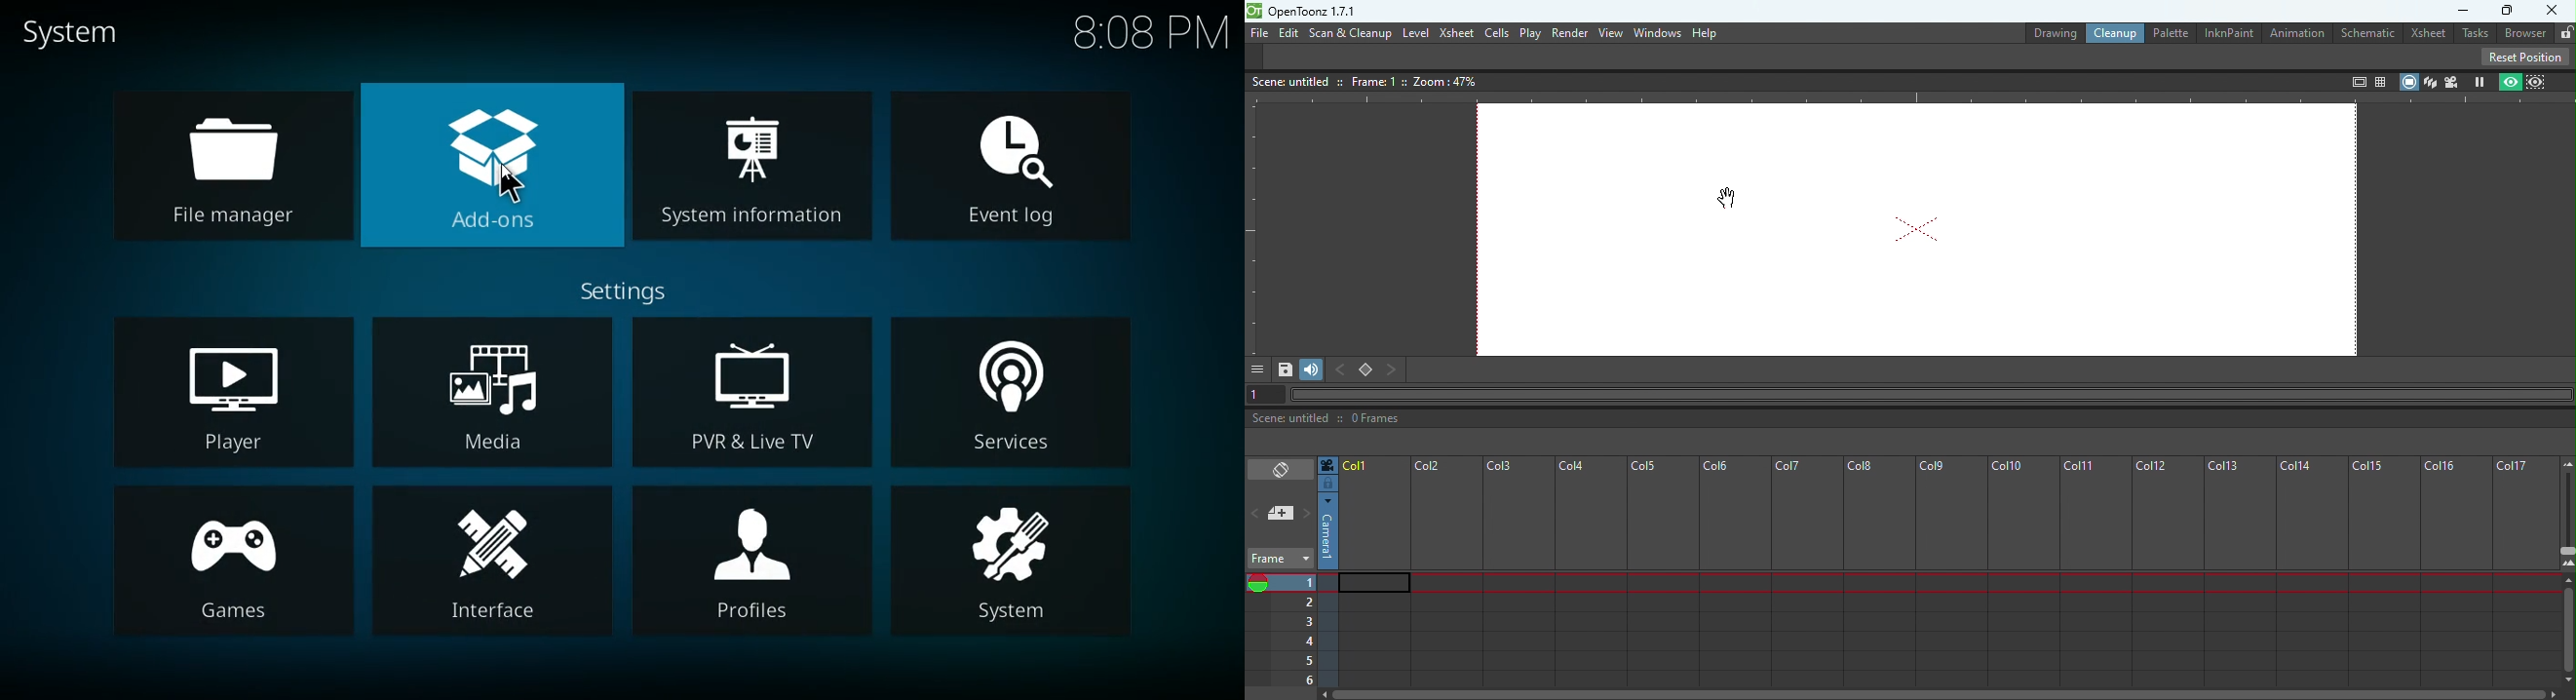  Describe the element at coordinates (1328, 461) in the screenshot. I see `Click to select camera` at that location.